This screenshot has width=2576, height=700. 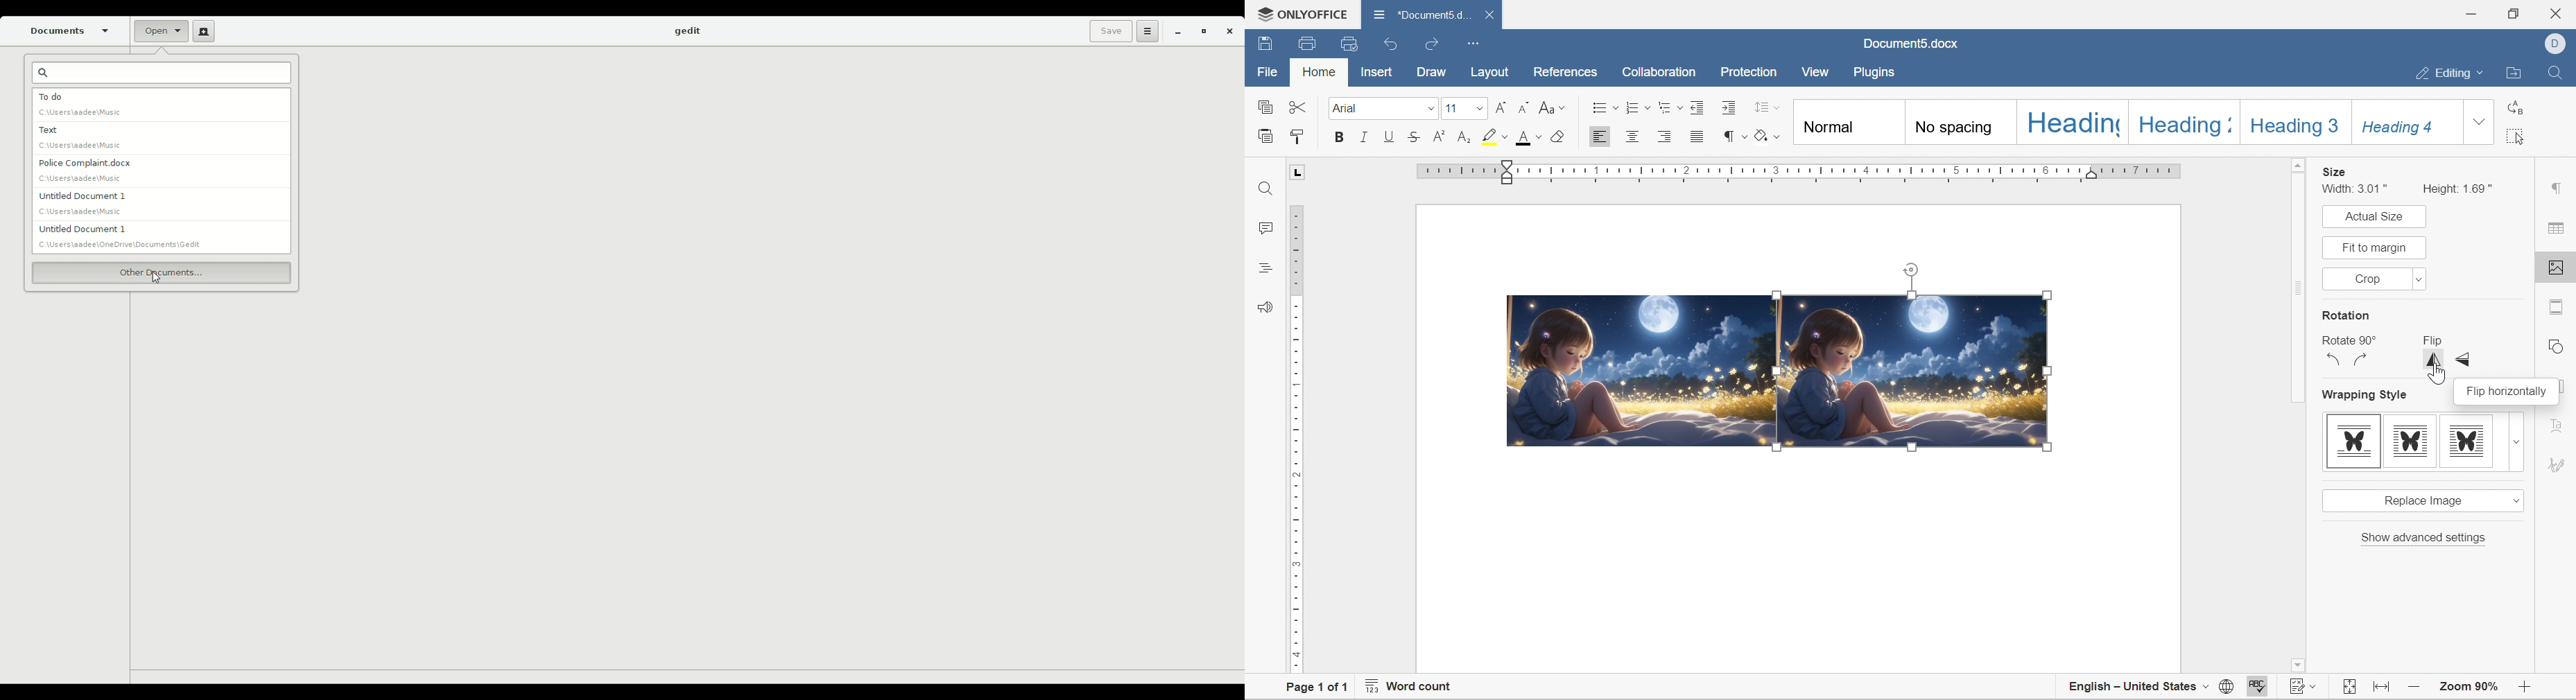 I want to click on rotate 90°, so click(x=2346, y=341).